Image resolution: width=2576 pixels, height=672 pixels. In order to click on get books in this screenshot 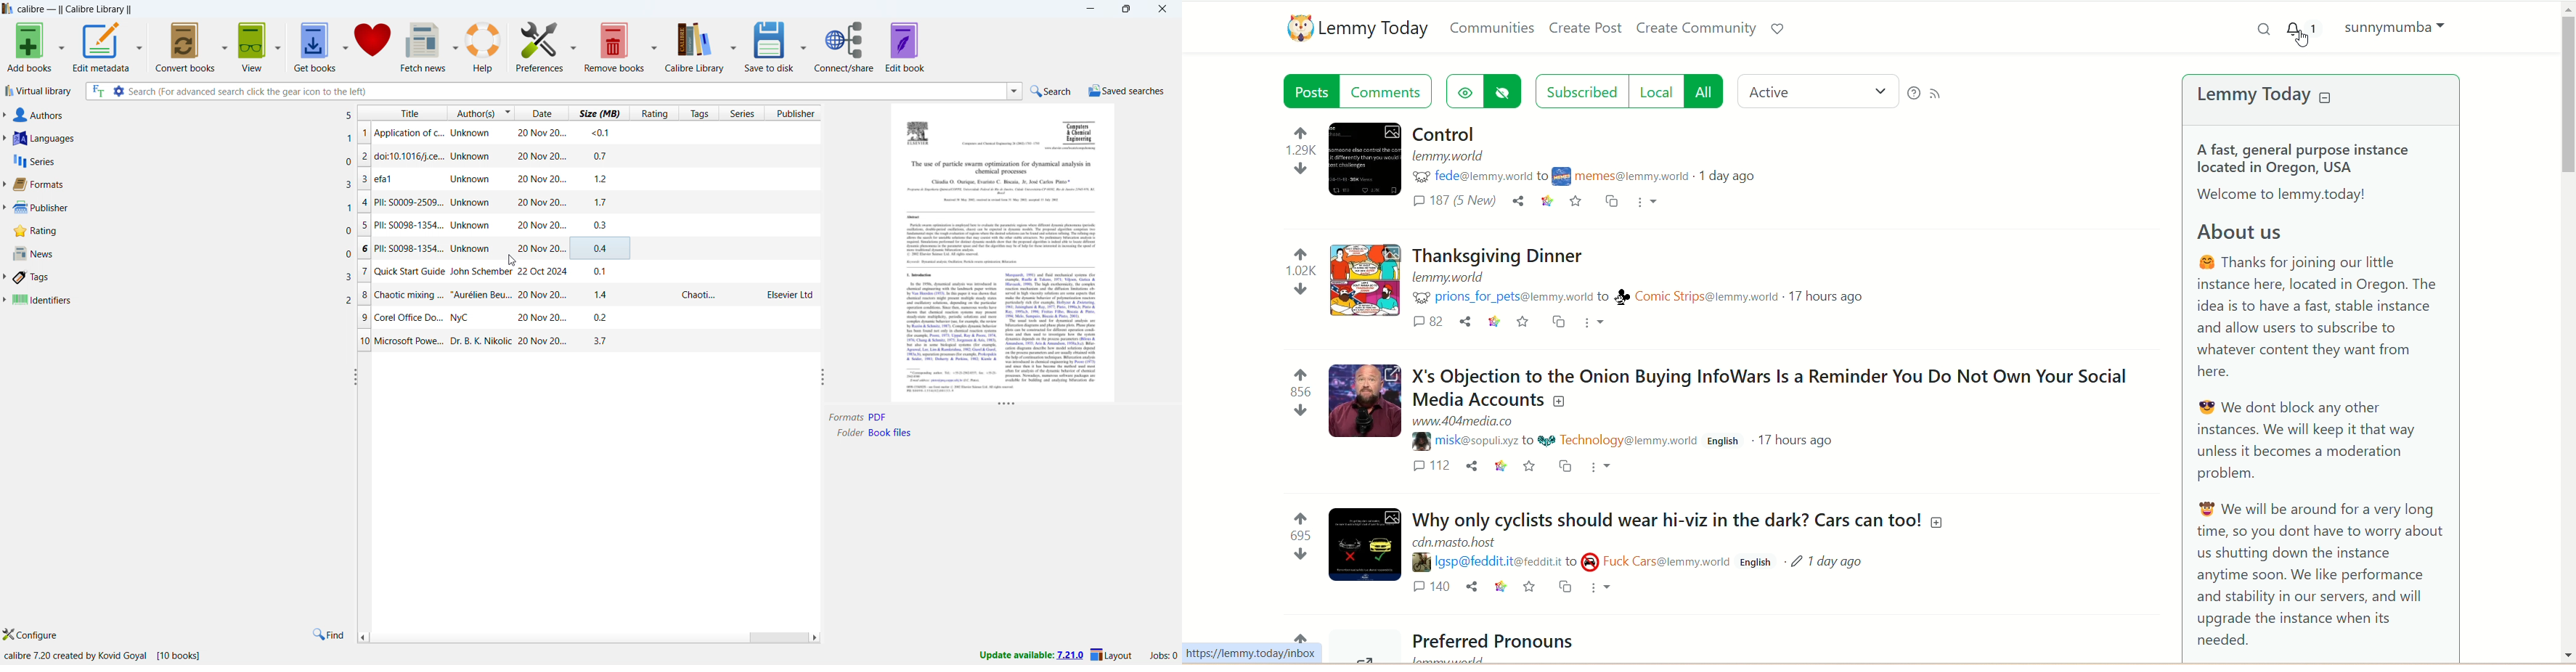, I will do `click(315, 46)`.